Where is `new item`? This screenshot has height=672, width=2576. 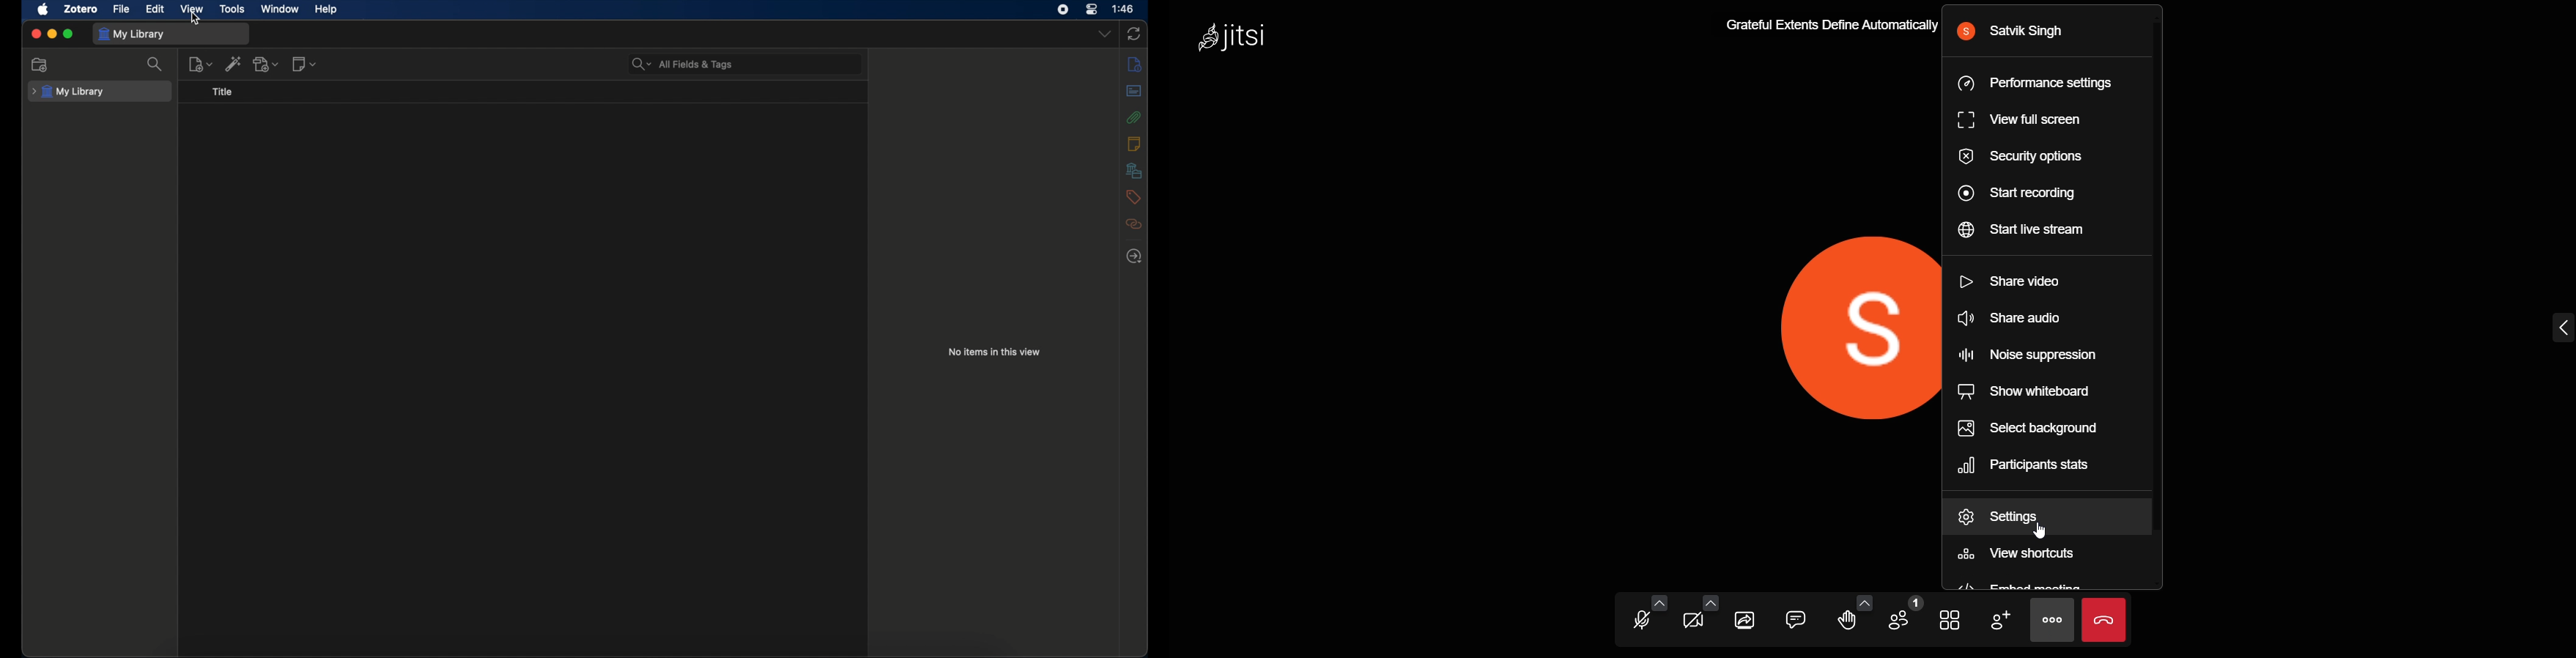 new item is located at coordinates (201, 65).